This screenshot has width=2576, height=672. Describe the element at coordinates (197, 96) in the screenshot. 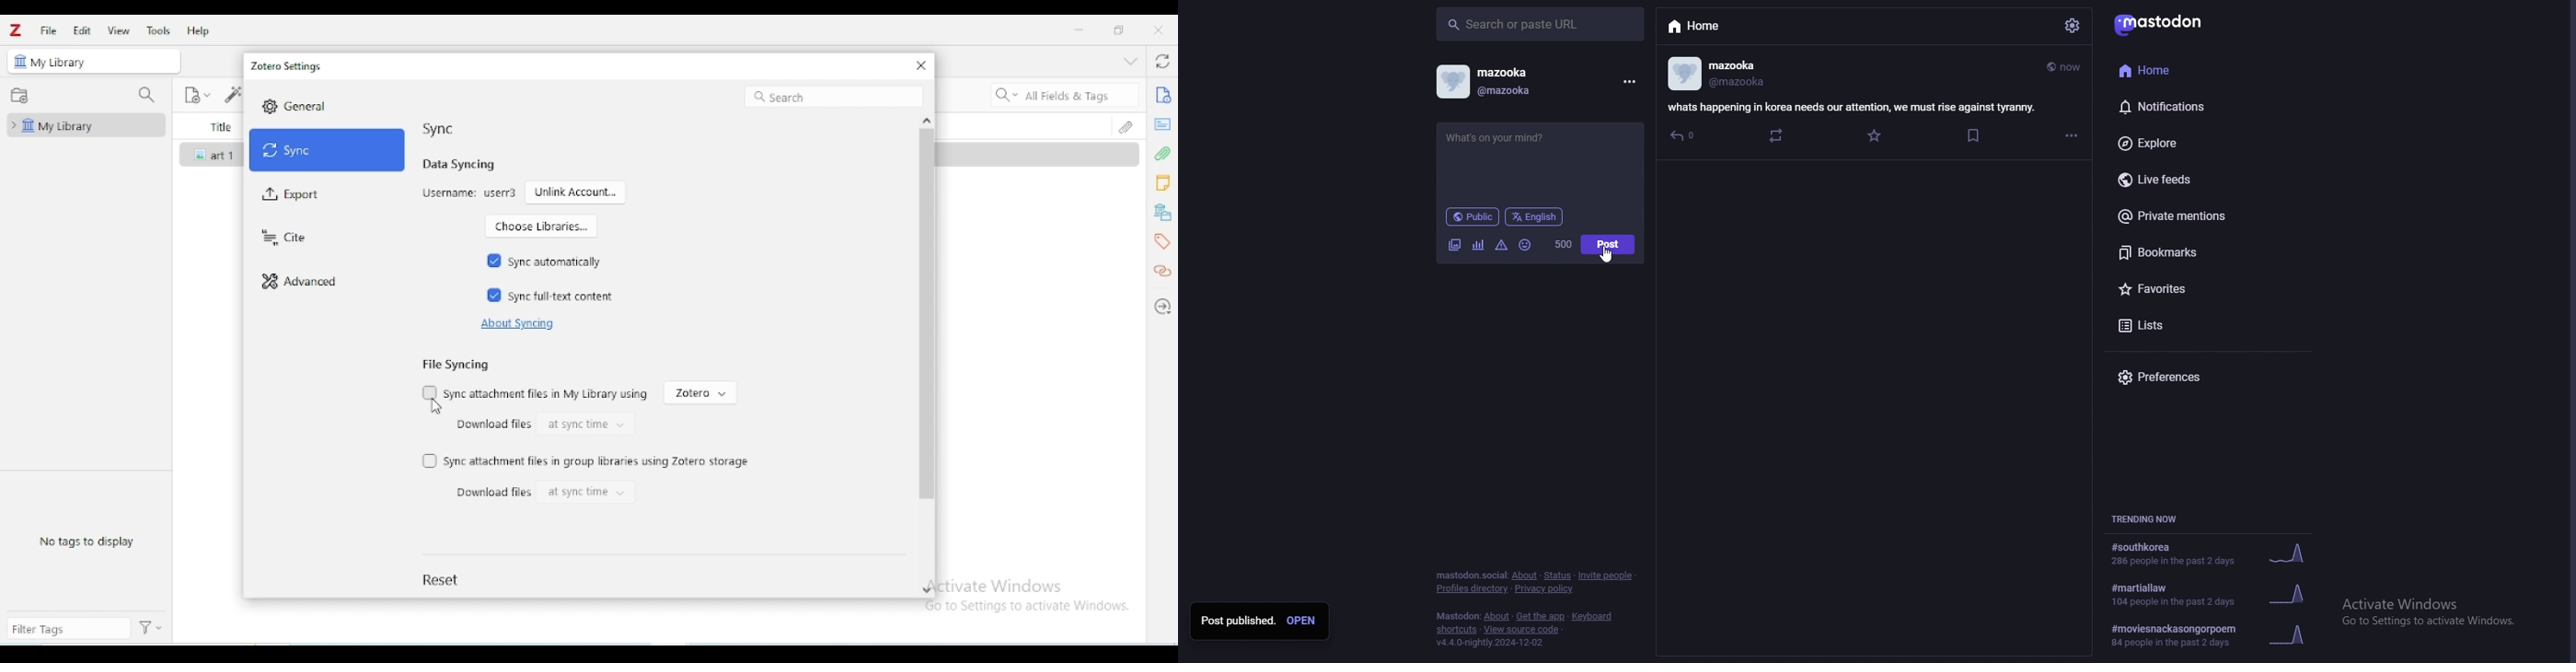

I see `new item` at that location.